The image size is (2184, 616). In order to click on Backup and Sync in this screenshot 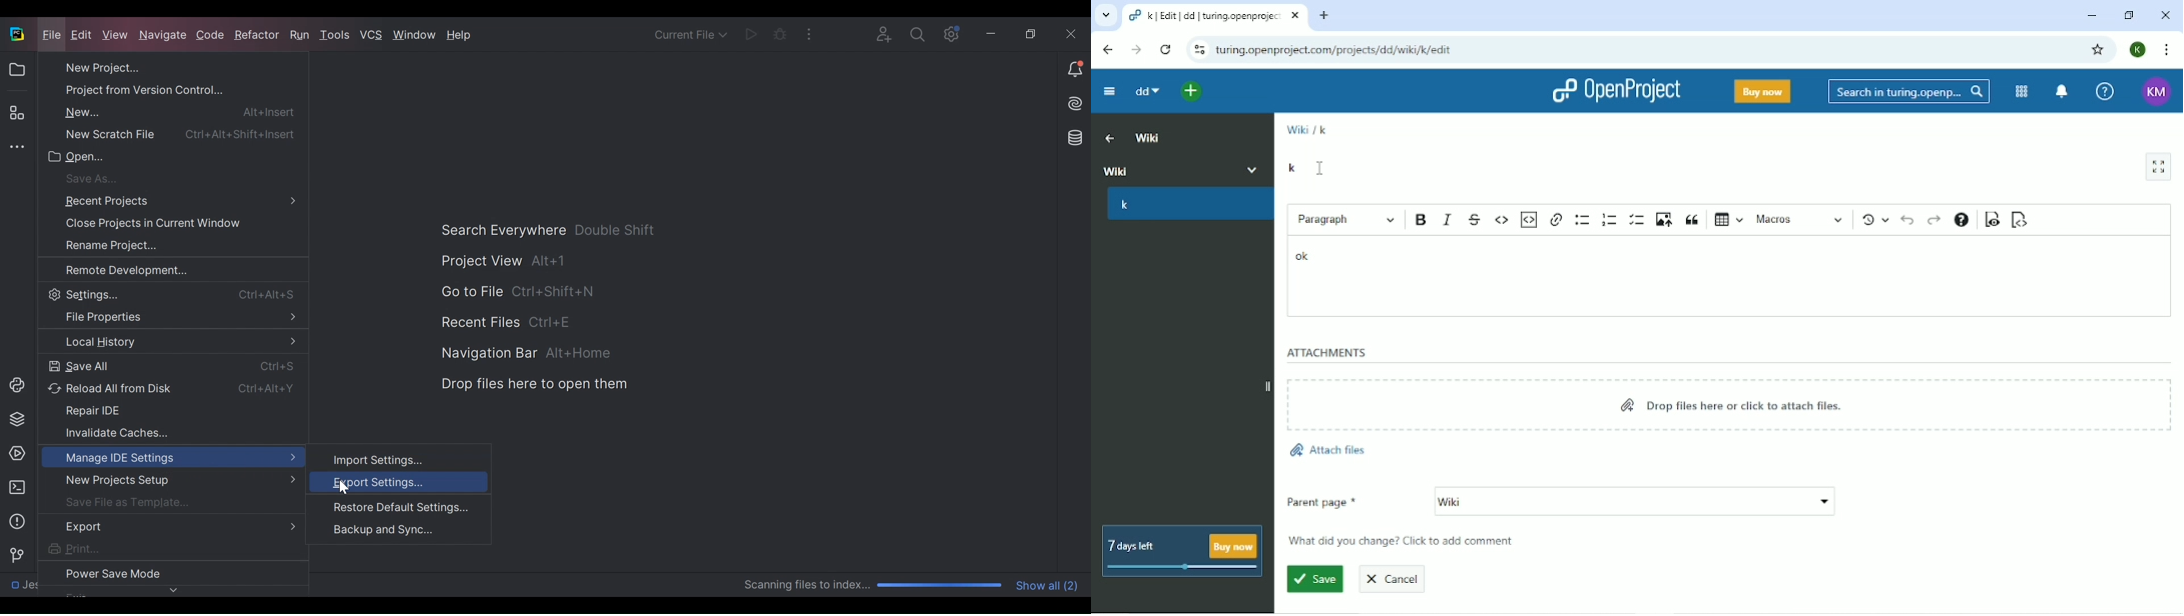, I will do `click(409, 530)`.